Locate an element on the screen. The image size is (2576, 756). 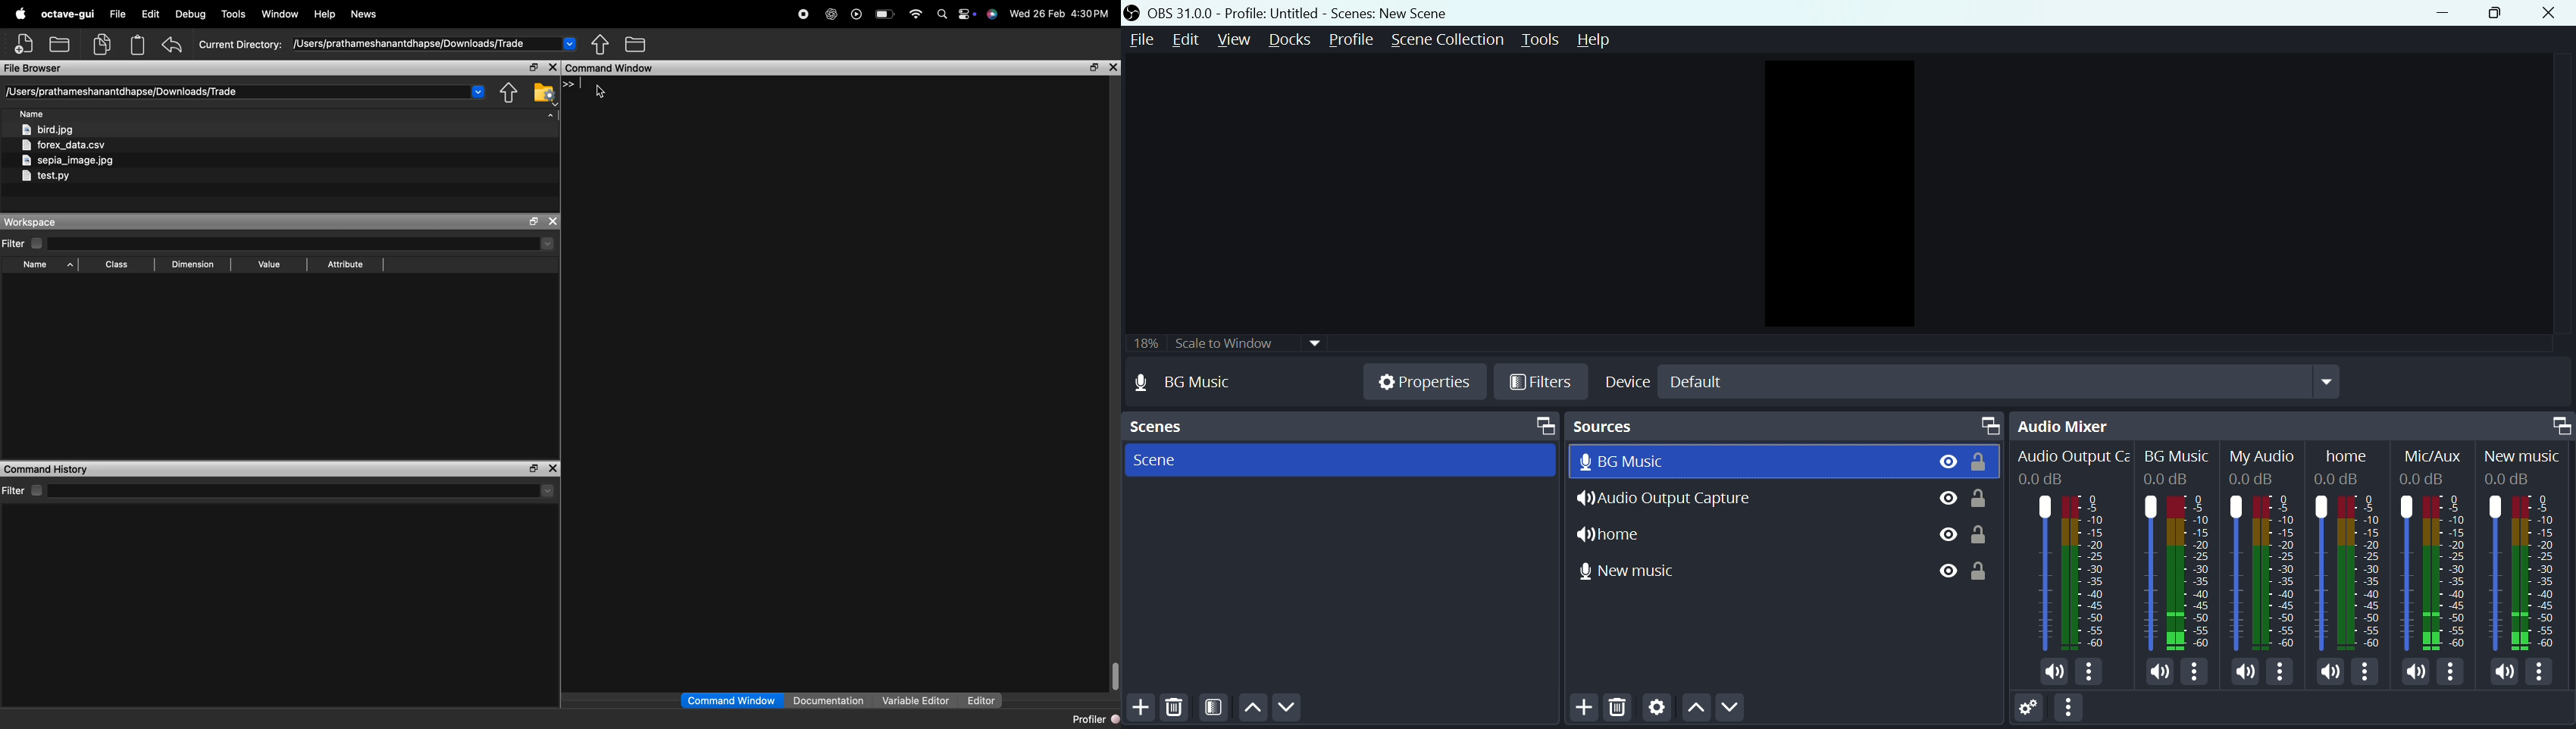
BG Music is located at coordinates (2178, 545).